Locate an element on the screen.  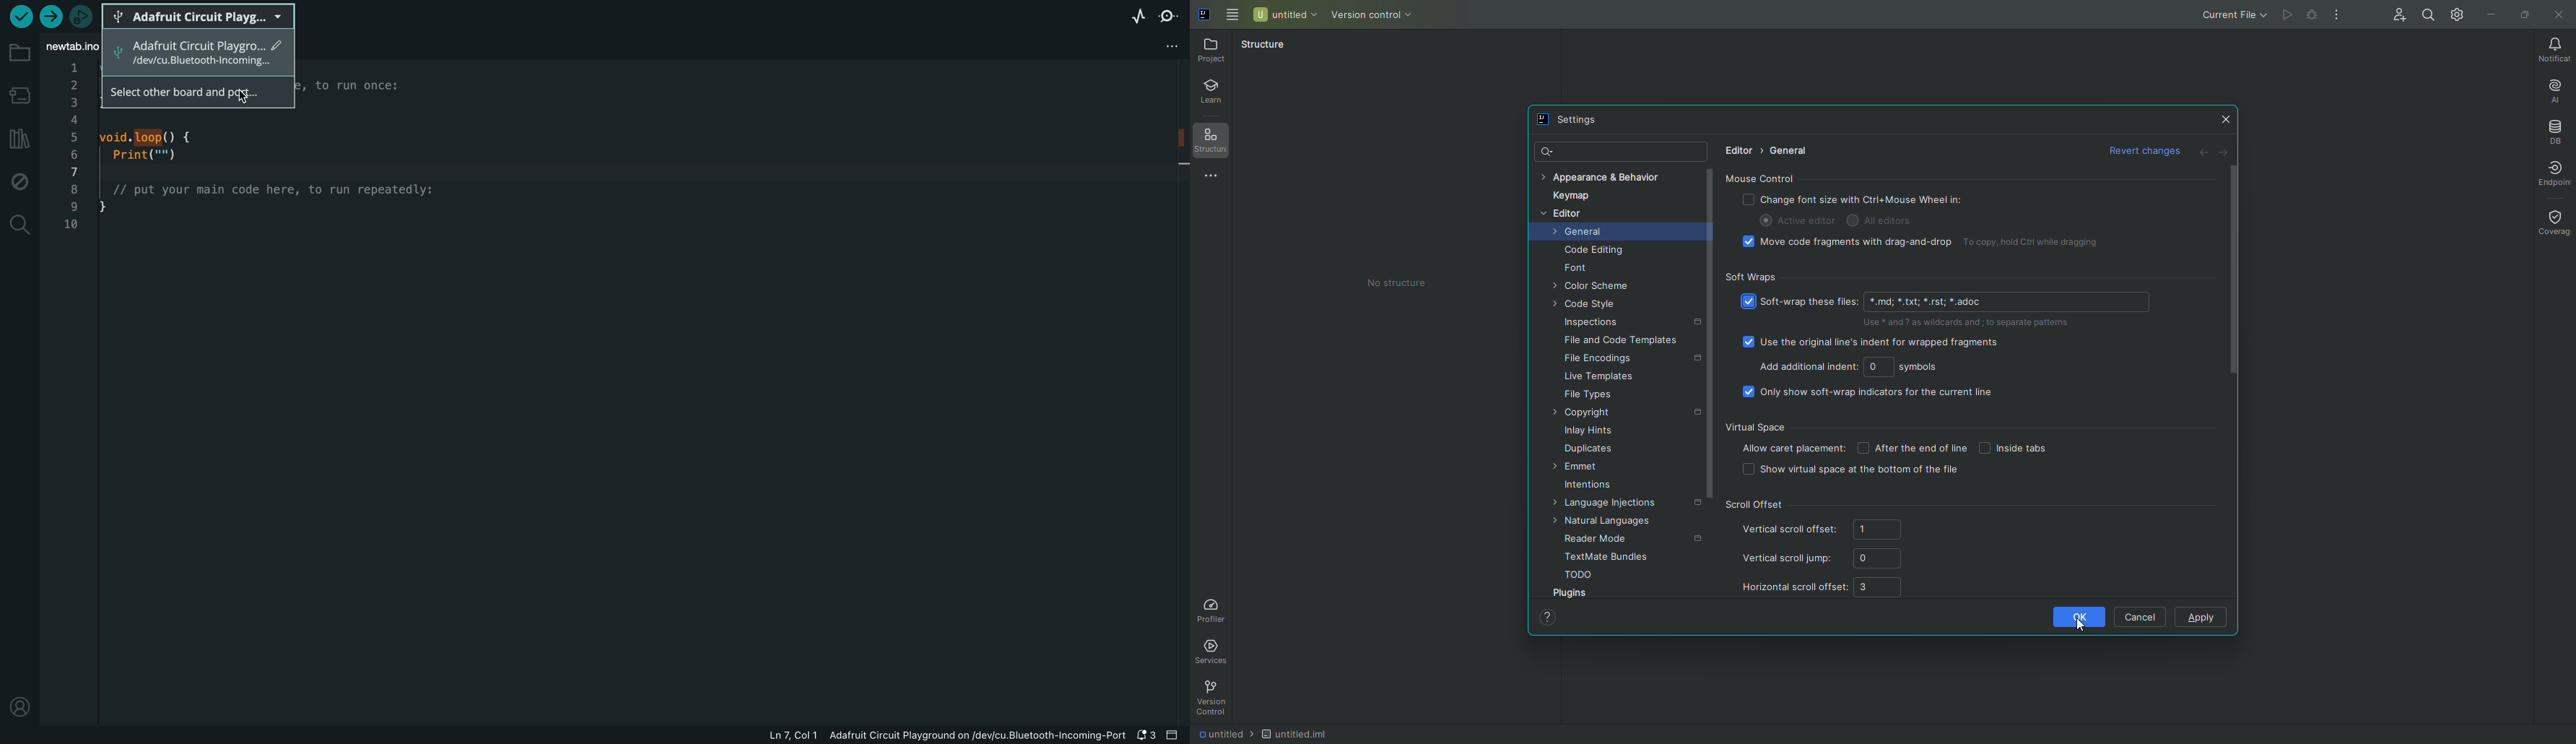
Untitled is located at coordinates (1288, 16).